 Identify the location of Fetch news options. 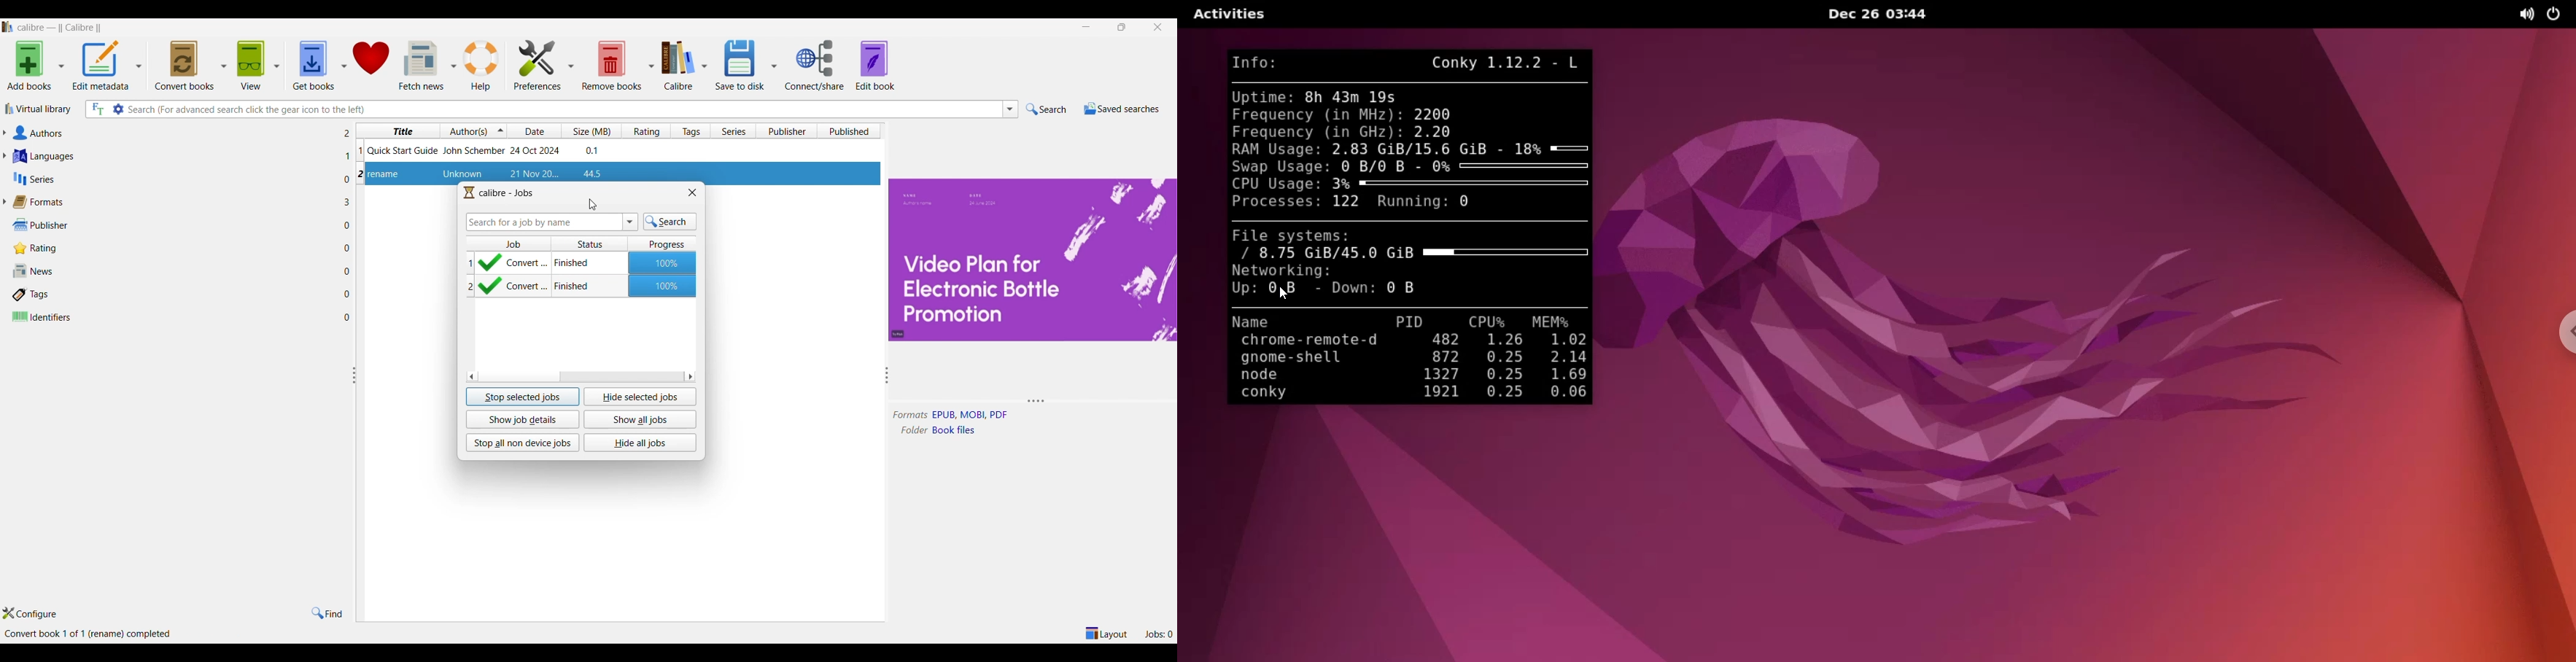
(455, 64).